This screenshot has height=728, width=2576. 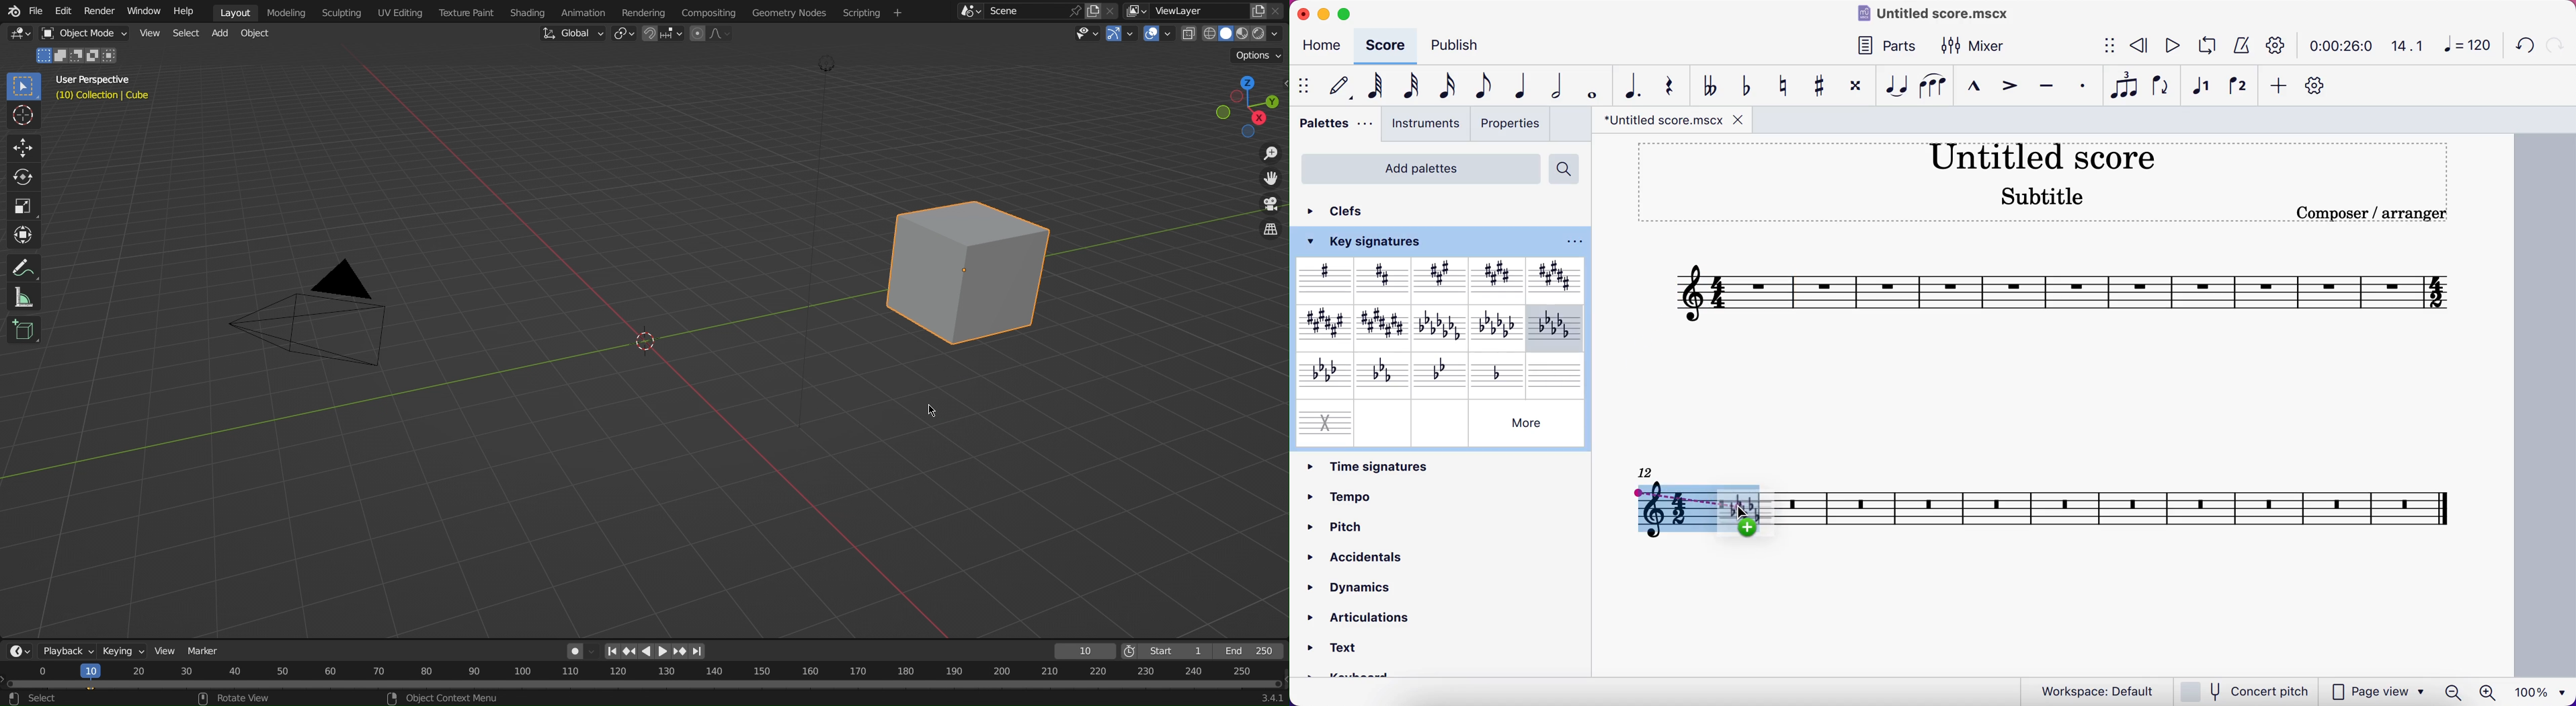 What do you see at coordinates (2012, 92) in the screenshot?
I see `accent` at bounding box center [2012, 92].